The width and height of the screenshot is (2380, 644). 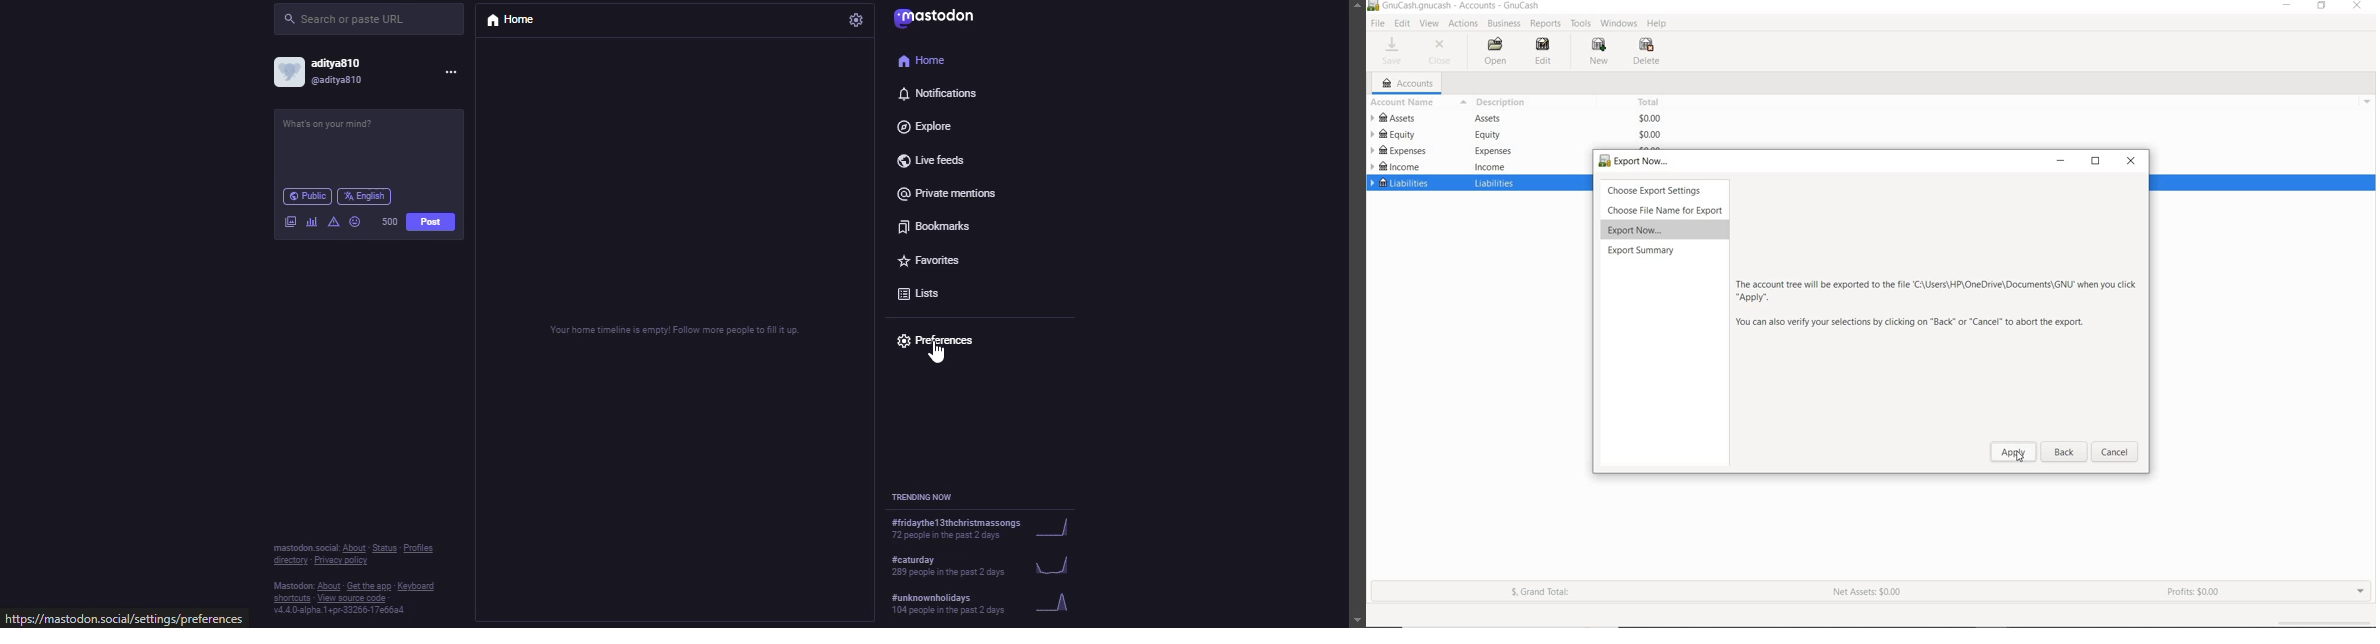 I want to click on SAVE, so click(x=1395, y=51).